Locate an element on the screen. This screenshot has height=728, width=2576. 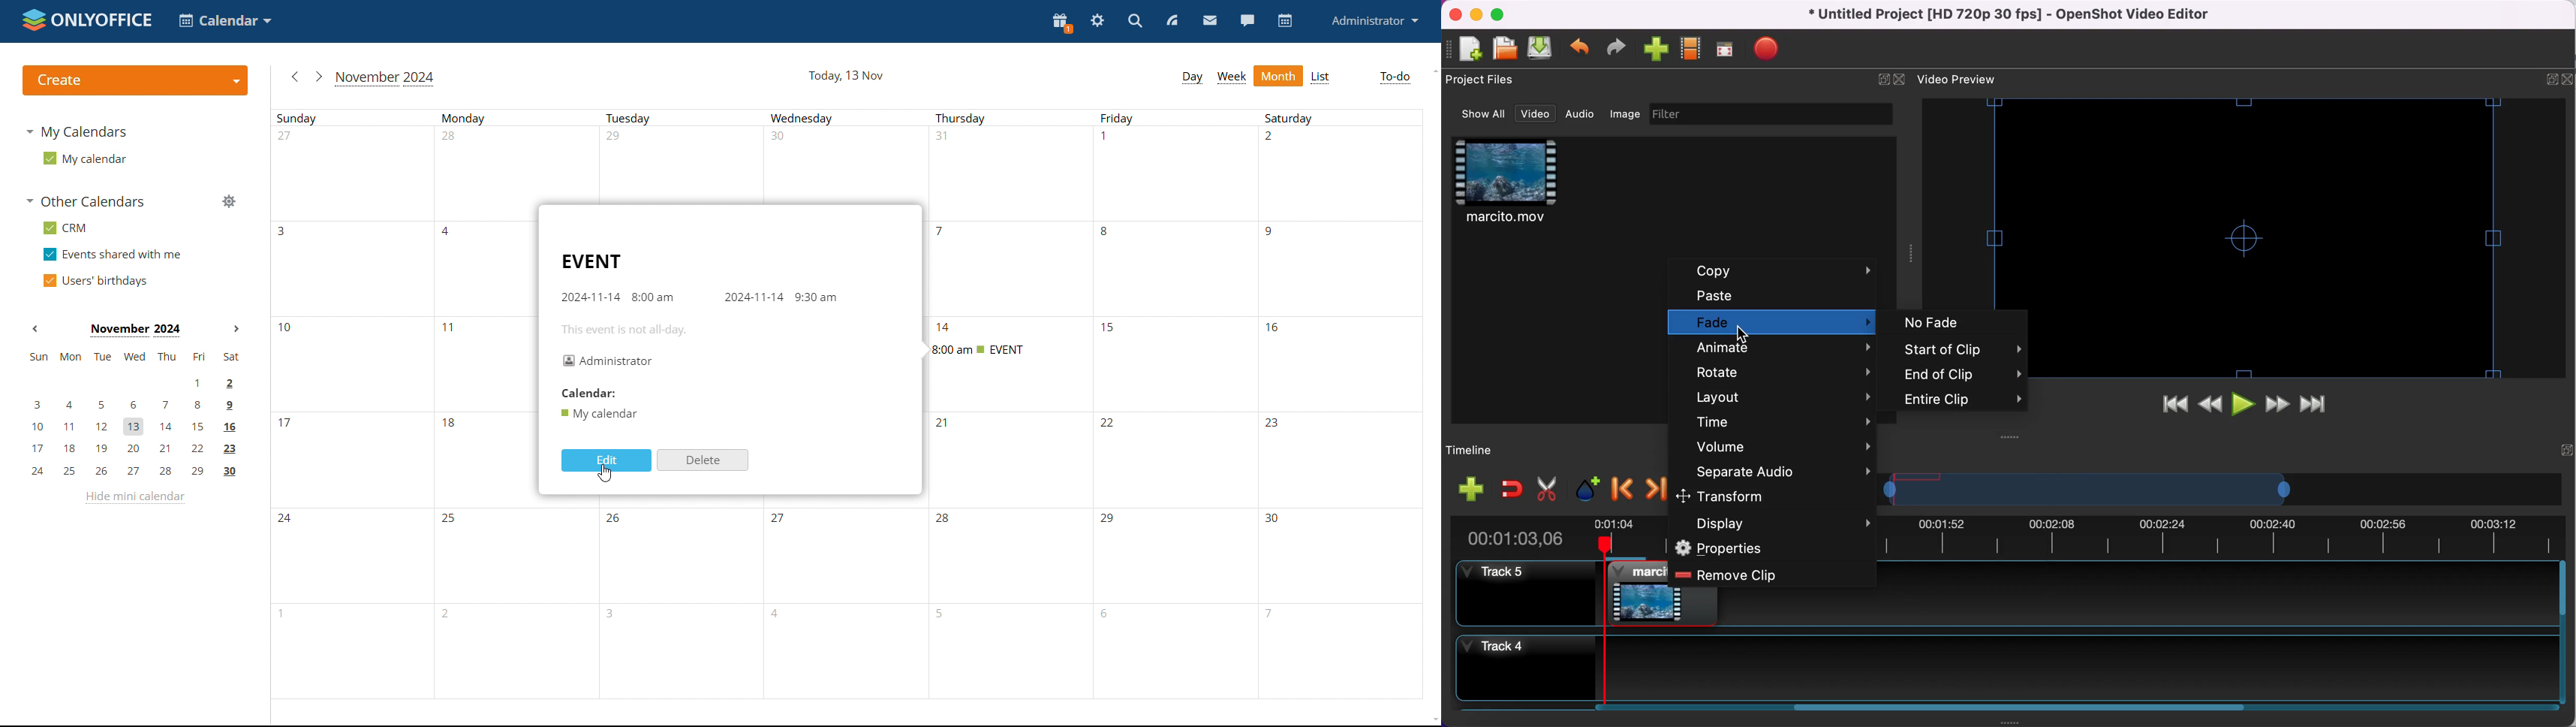
meeting calendar is located at coordinates (598, 413).